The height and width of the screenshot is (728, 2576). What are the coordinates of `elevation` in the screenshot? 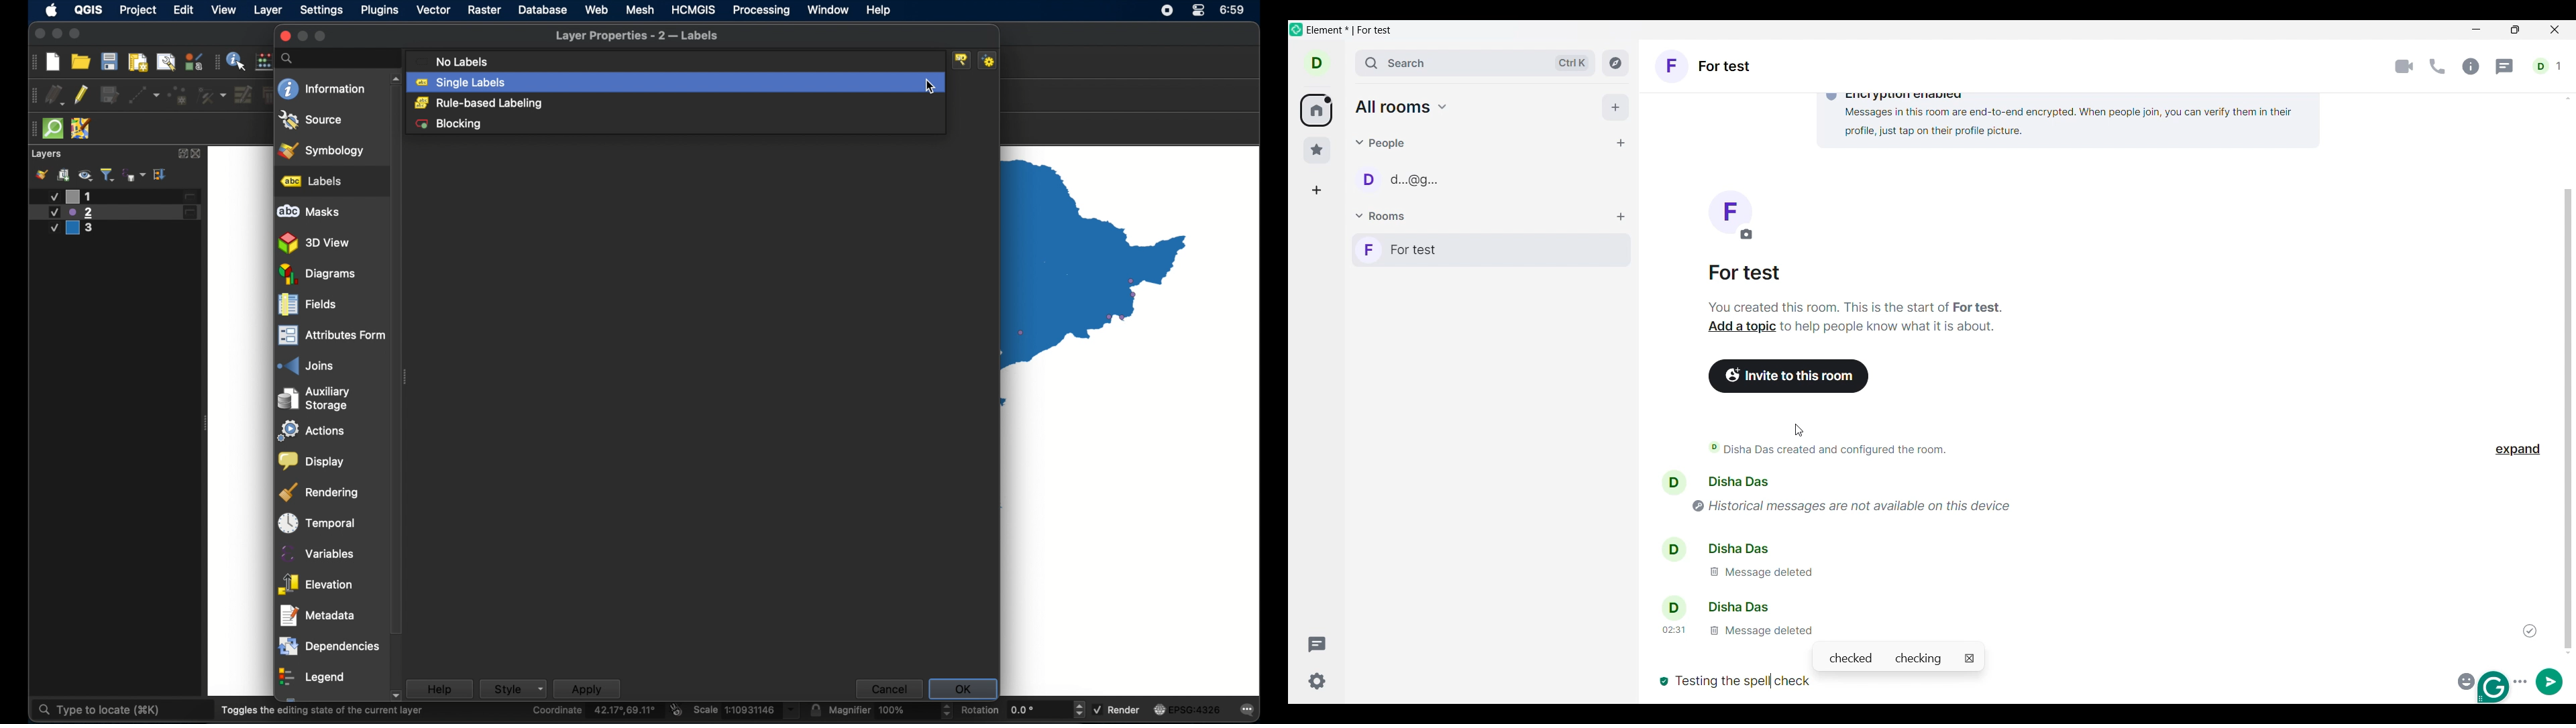 It's located at (316, 585).